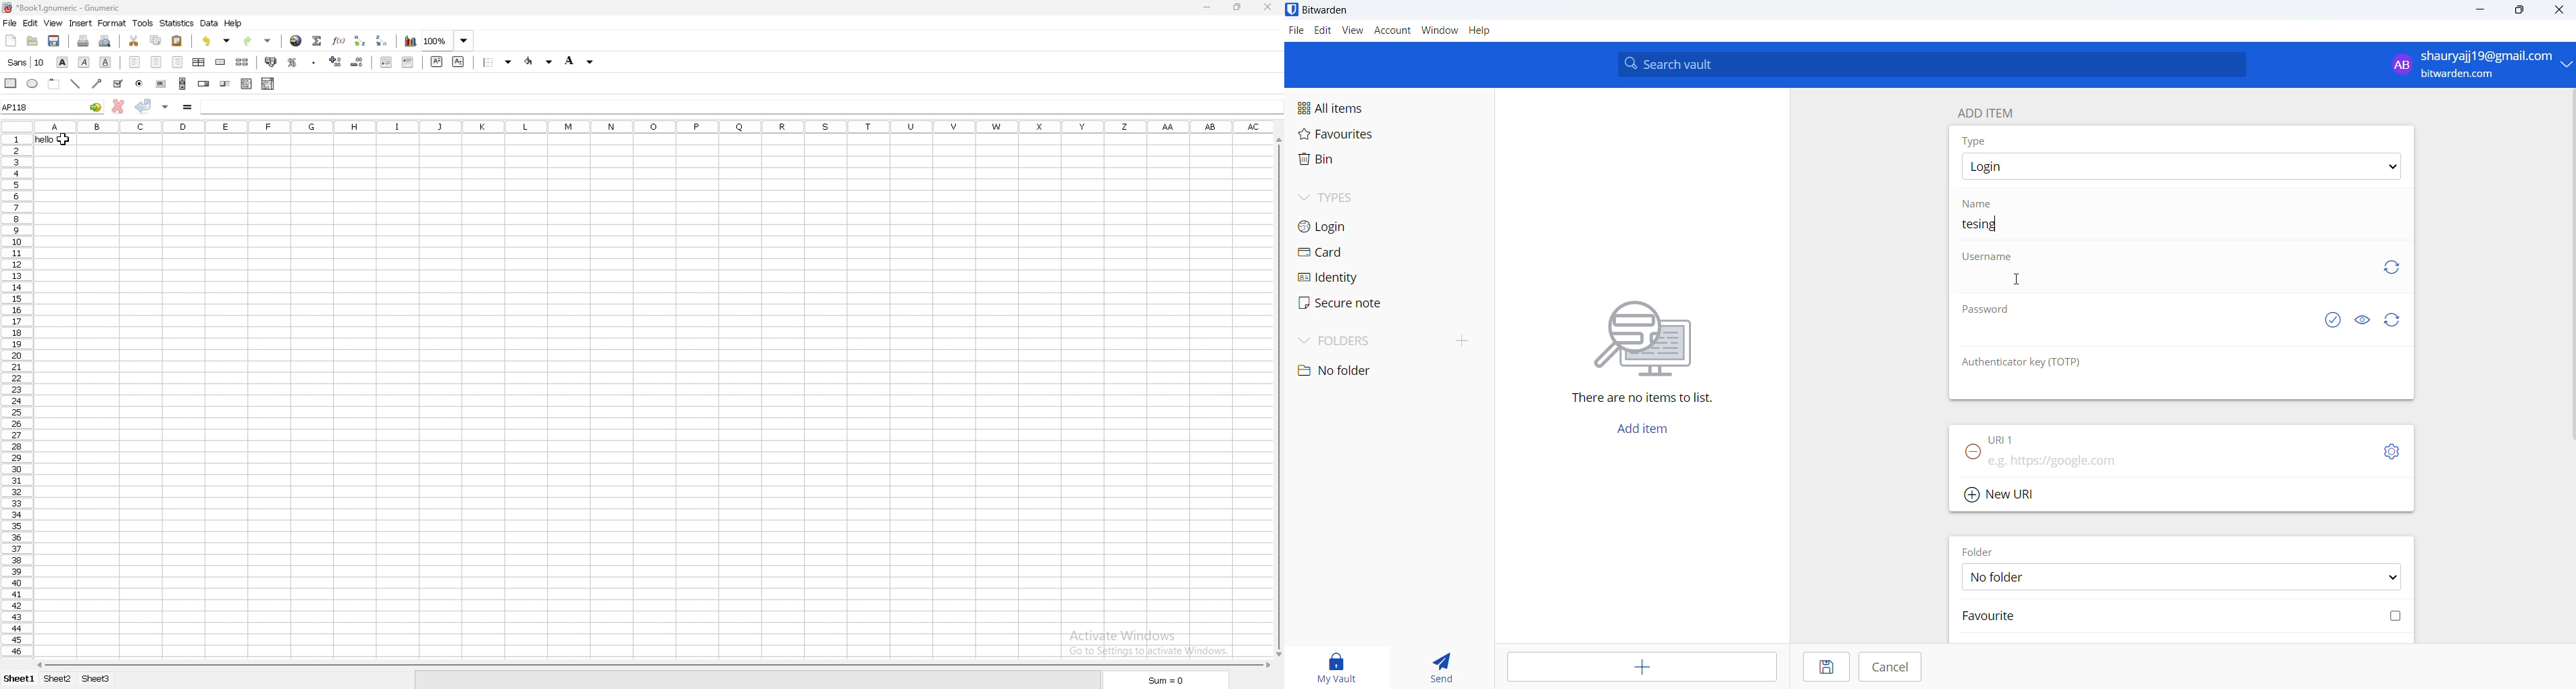  I want to click on background, so click(582, 62).